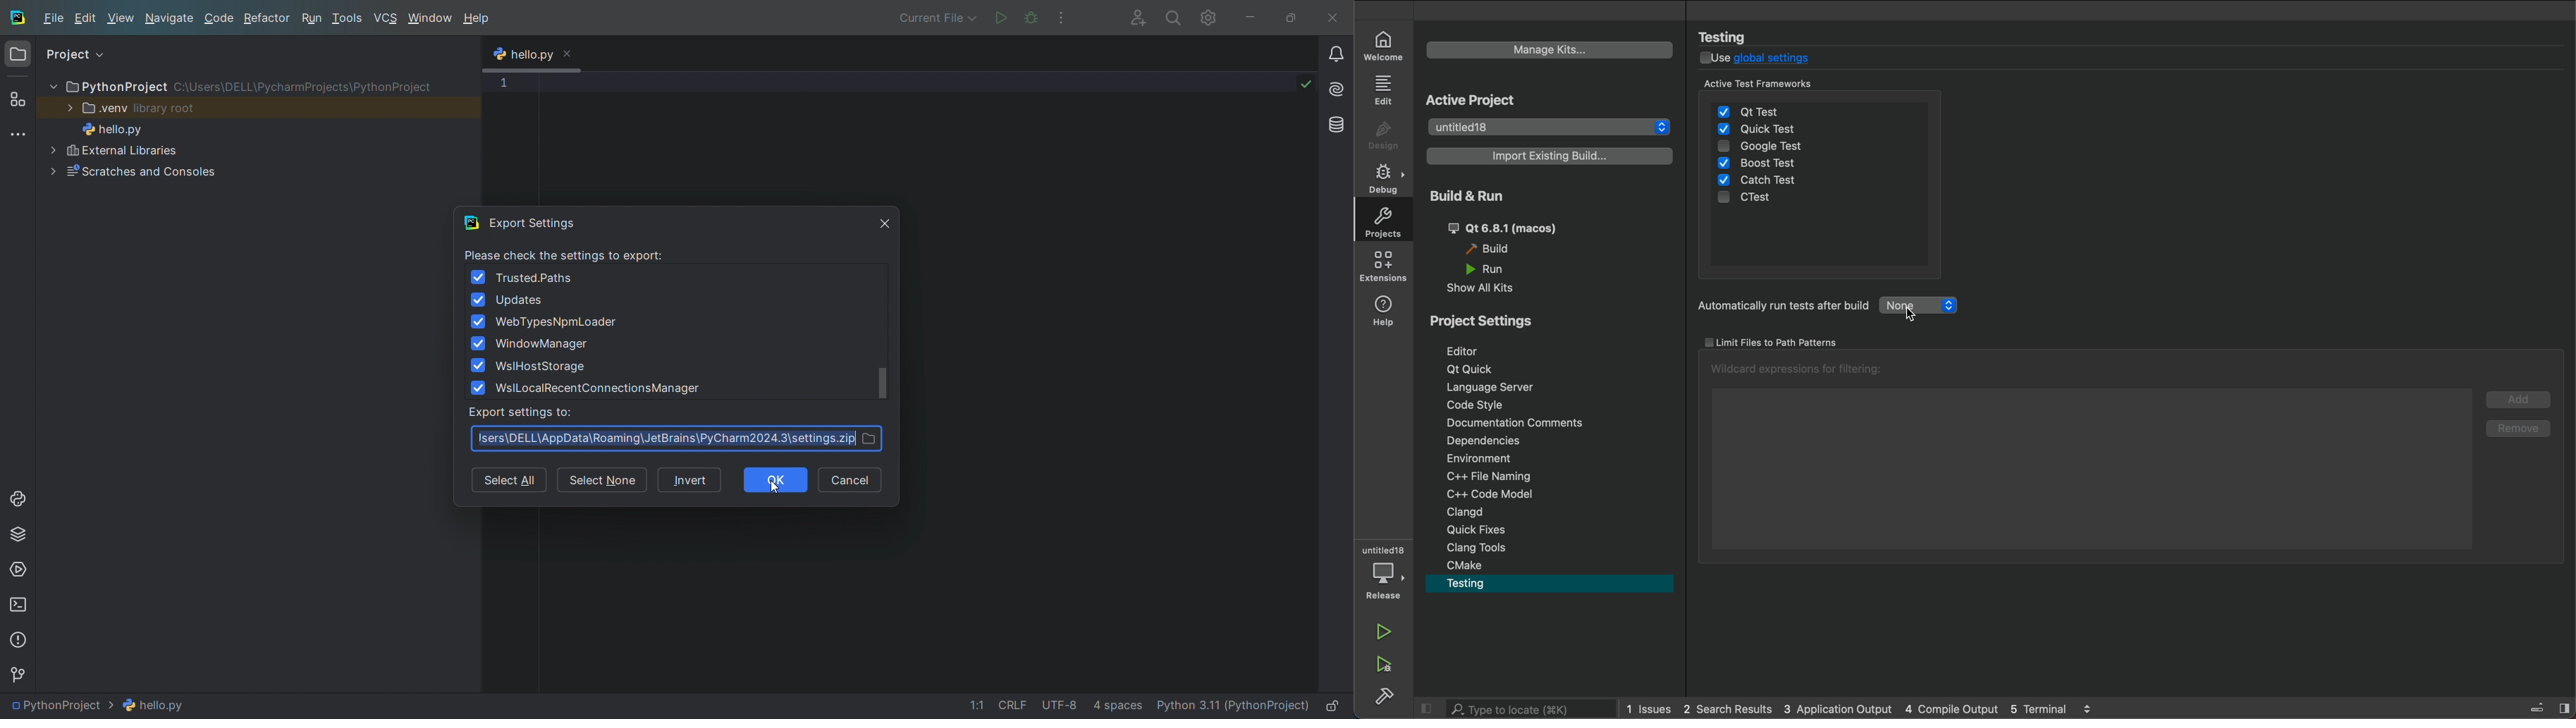 The width and height of the screenshot is (2576, 728). I want to click on tools, so click(348, 20).